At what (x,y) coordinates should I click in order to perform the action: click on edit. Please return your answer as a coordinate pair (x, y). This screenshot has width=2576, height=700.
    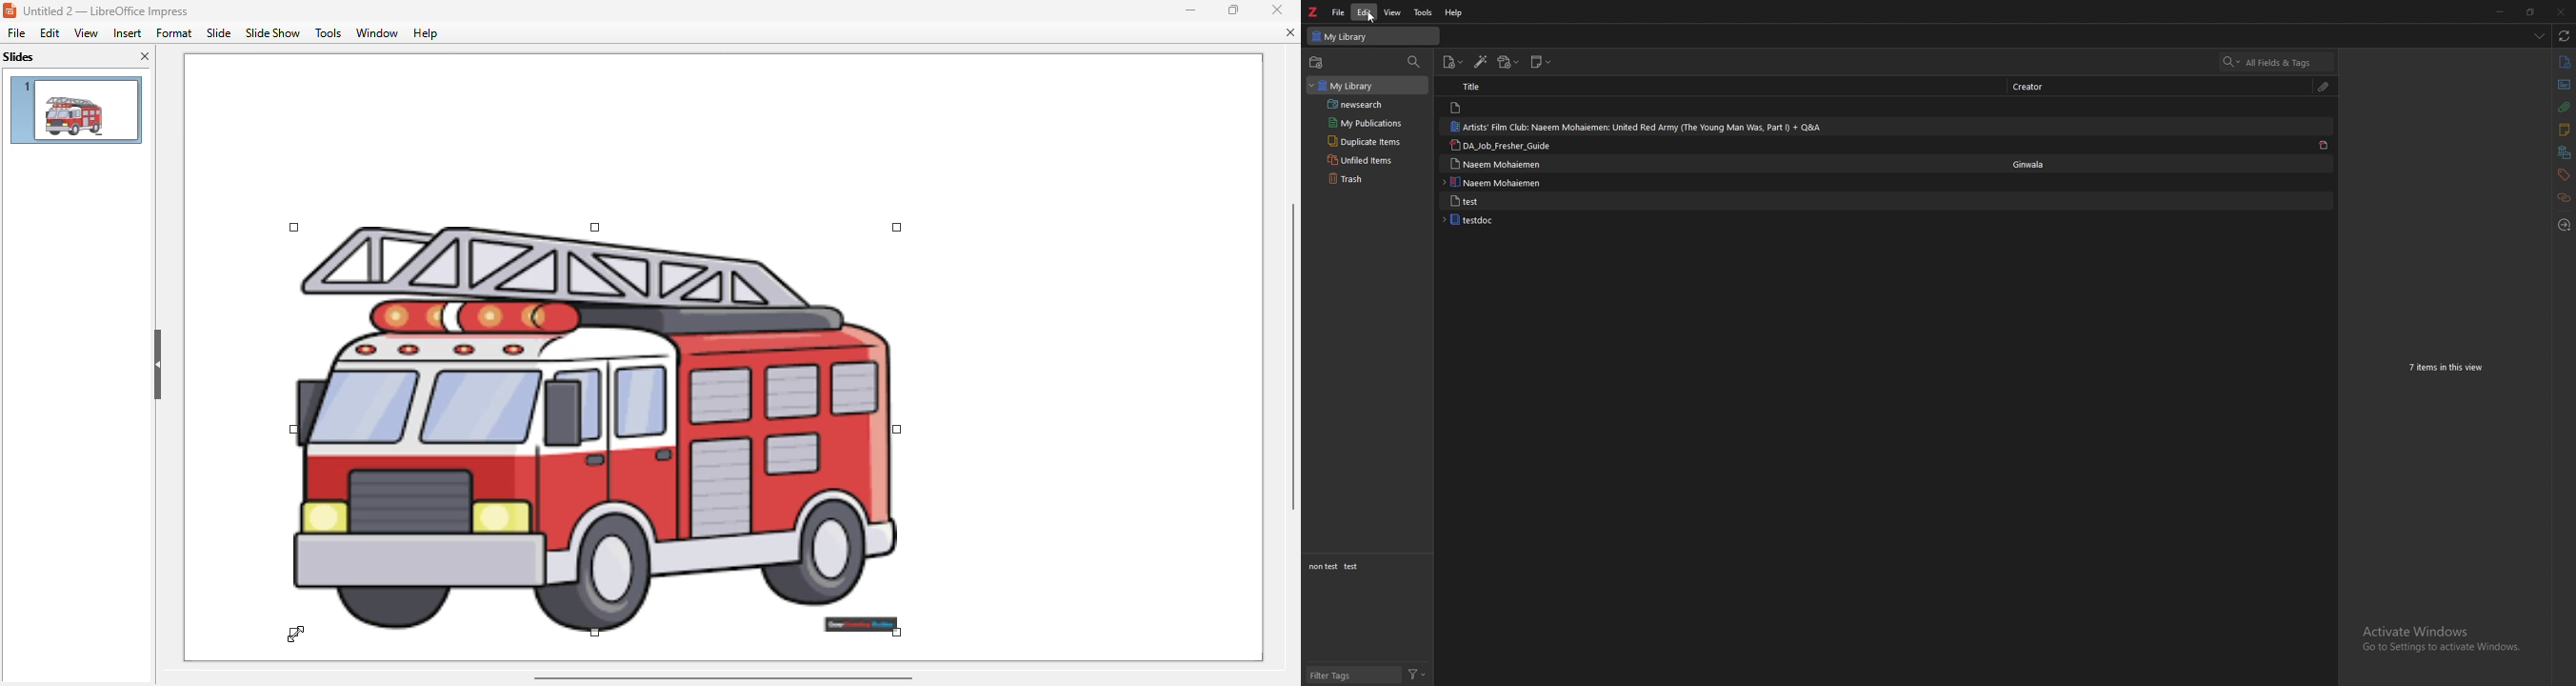
    Looking at the image, I should click on (50, 33).